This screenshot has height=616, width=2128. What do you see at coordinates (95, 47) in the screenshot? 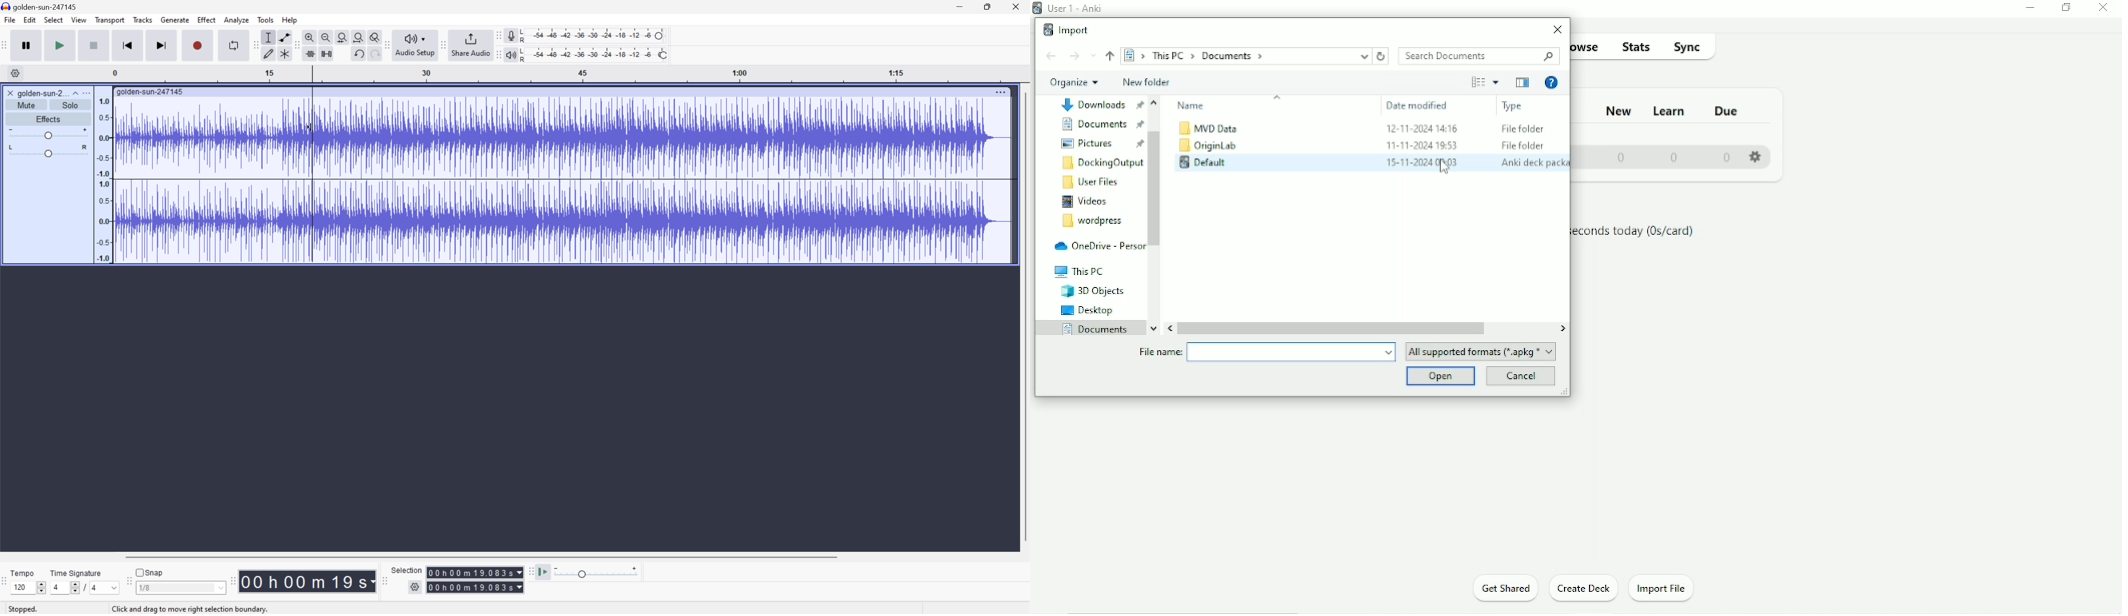
I see `Stop` at bounding box center [95, 47].